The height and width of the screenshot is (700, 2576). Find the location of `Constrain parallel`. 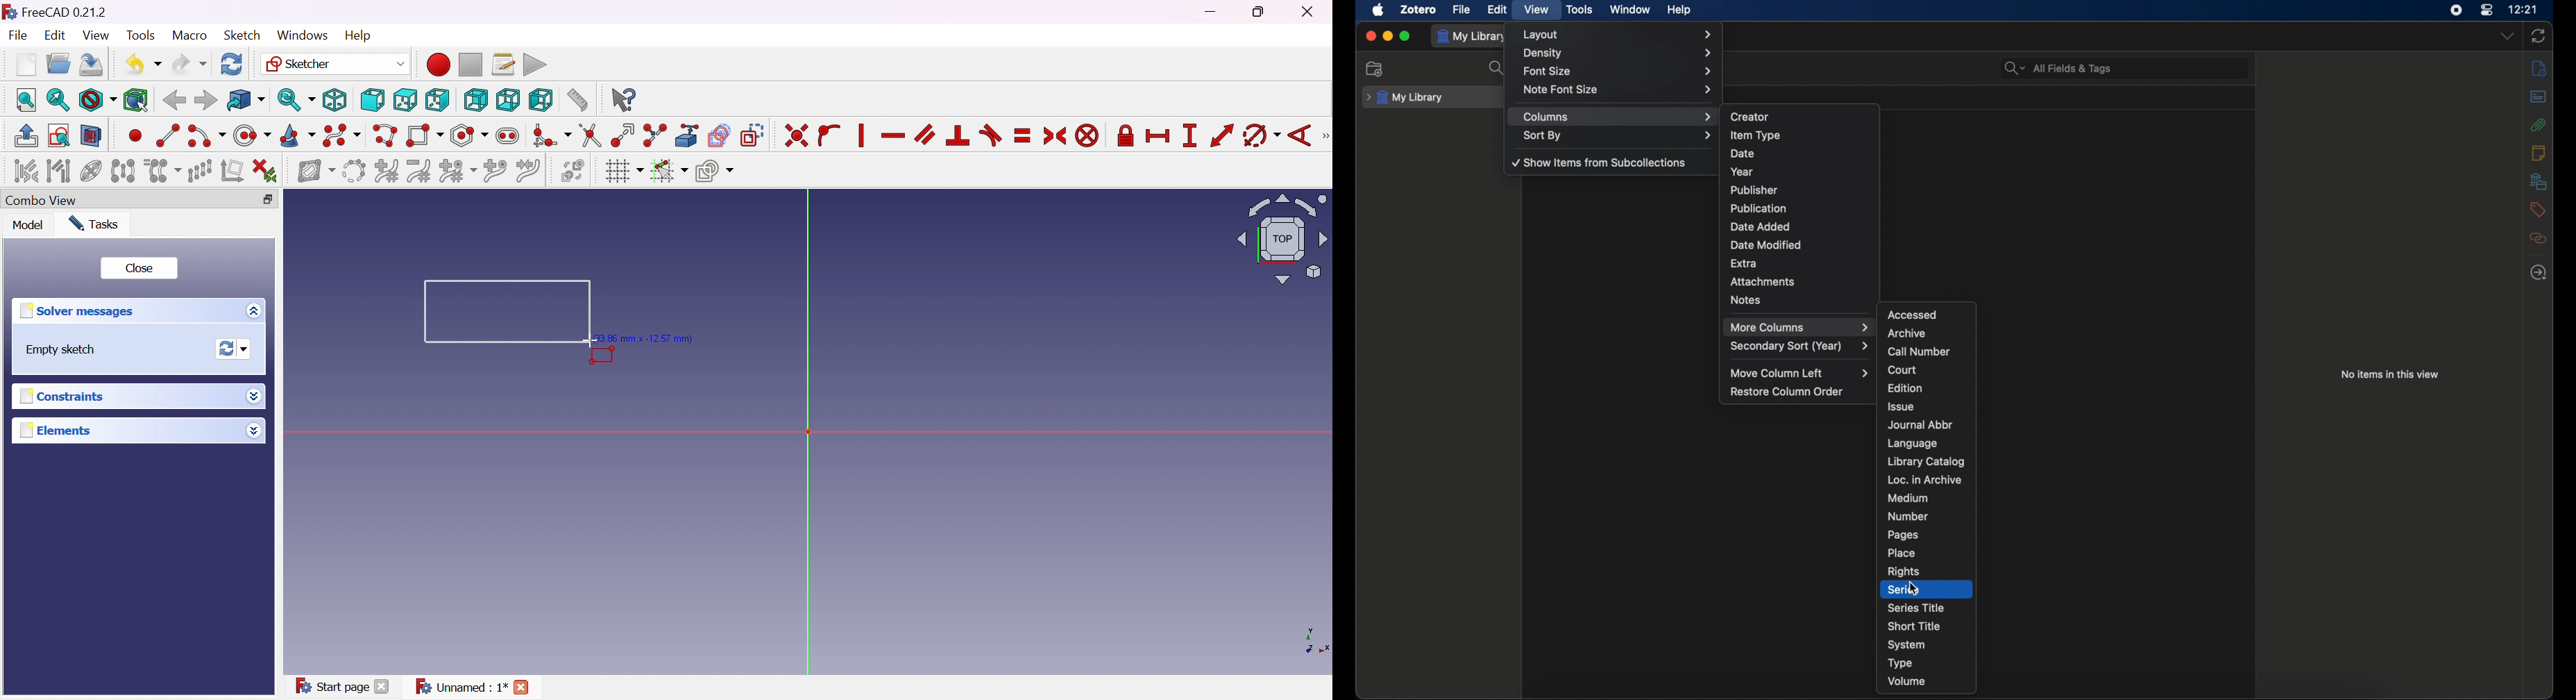

Constrain parallel is located at coordinates (926, 135).